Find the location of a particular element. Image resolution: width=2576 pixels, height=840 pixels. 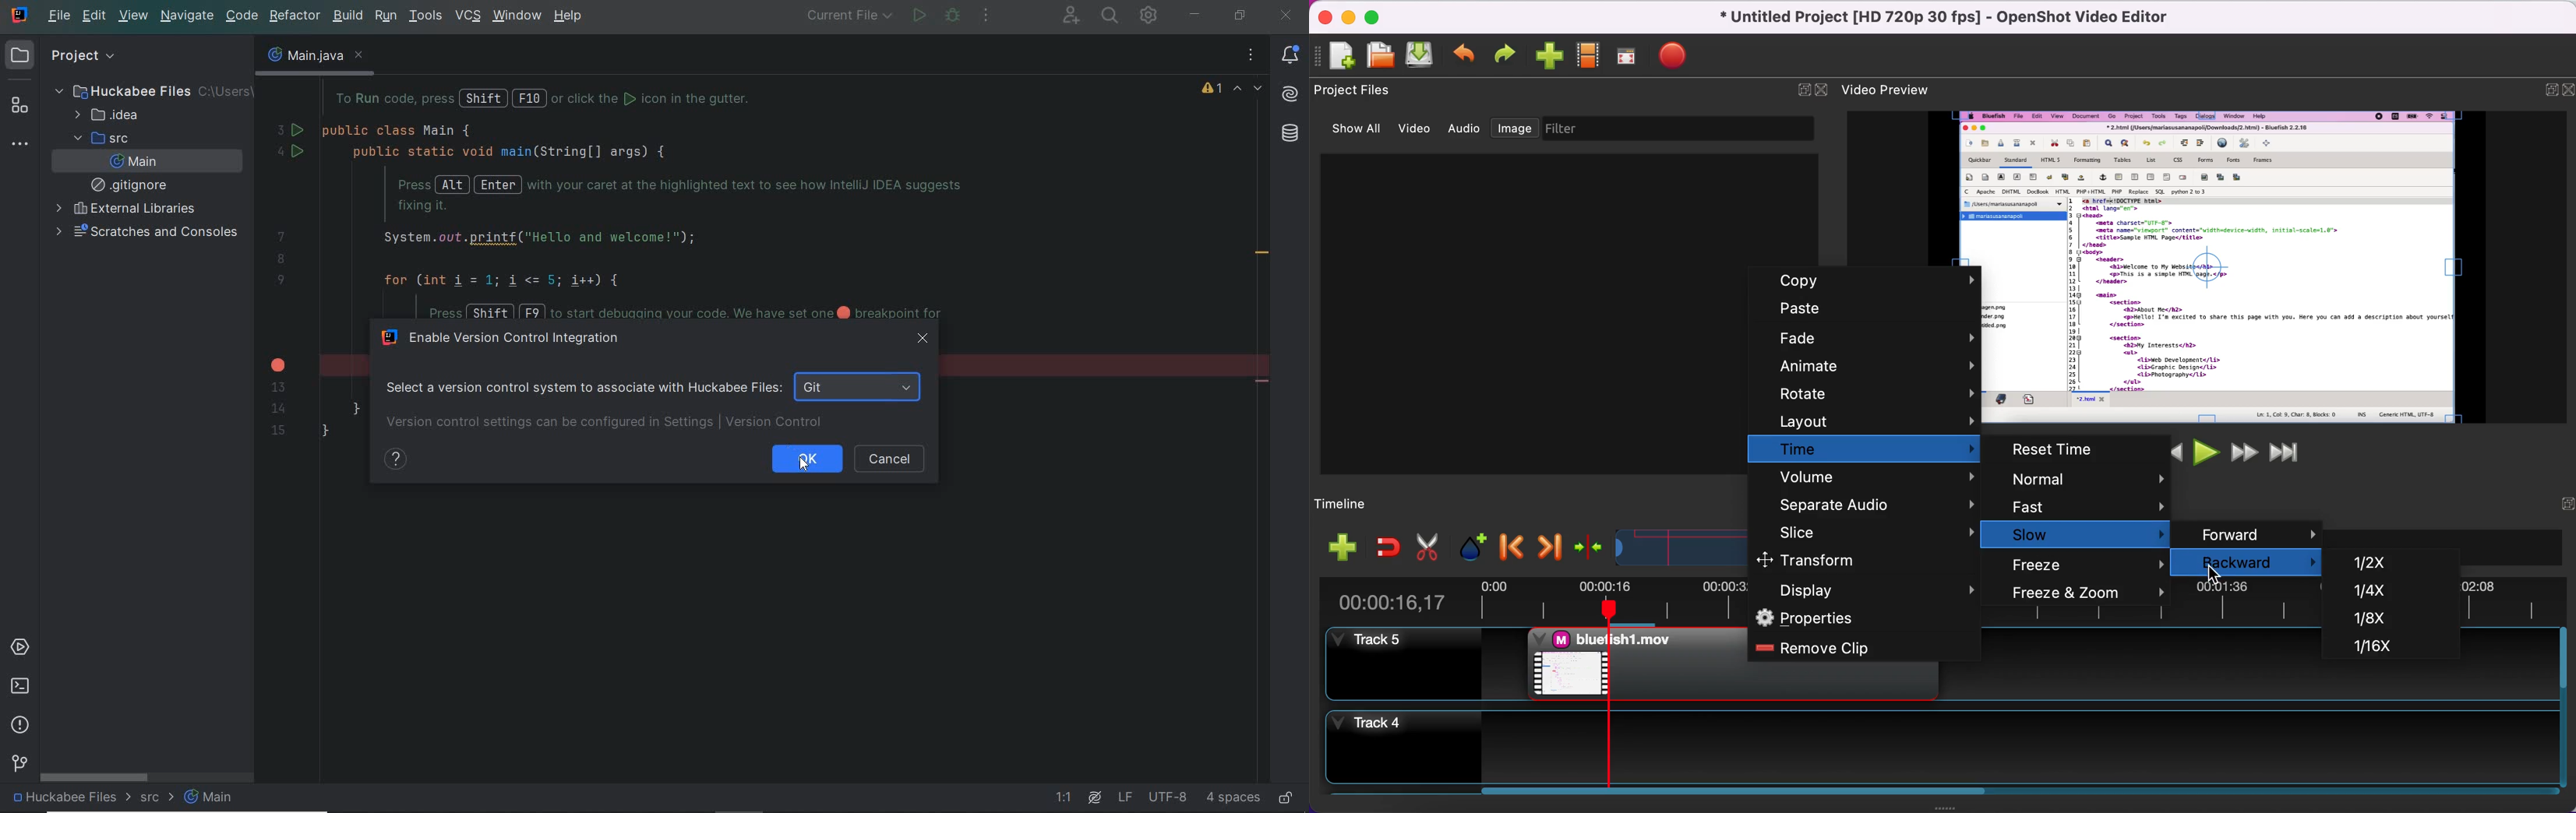

maximize is located at coordinates (1378, 16).